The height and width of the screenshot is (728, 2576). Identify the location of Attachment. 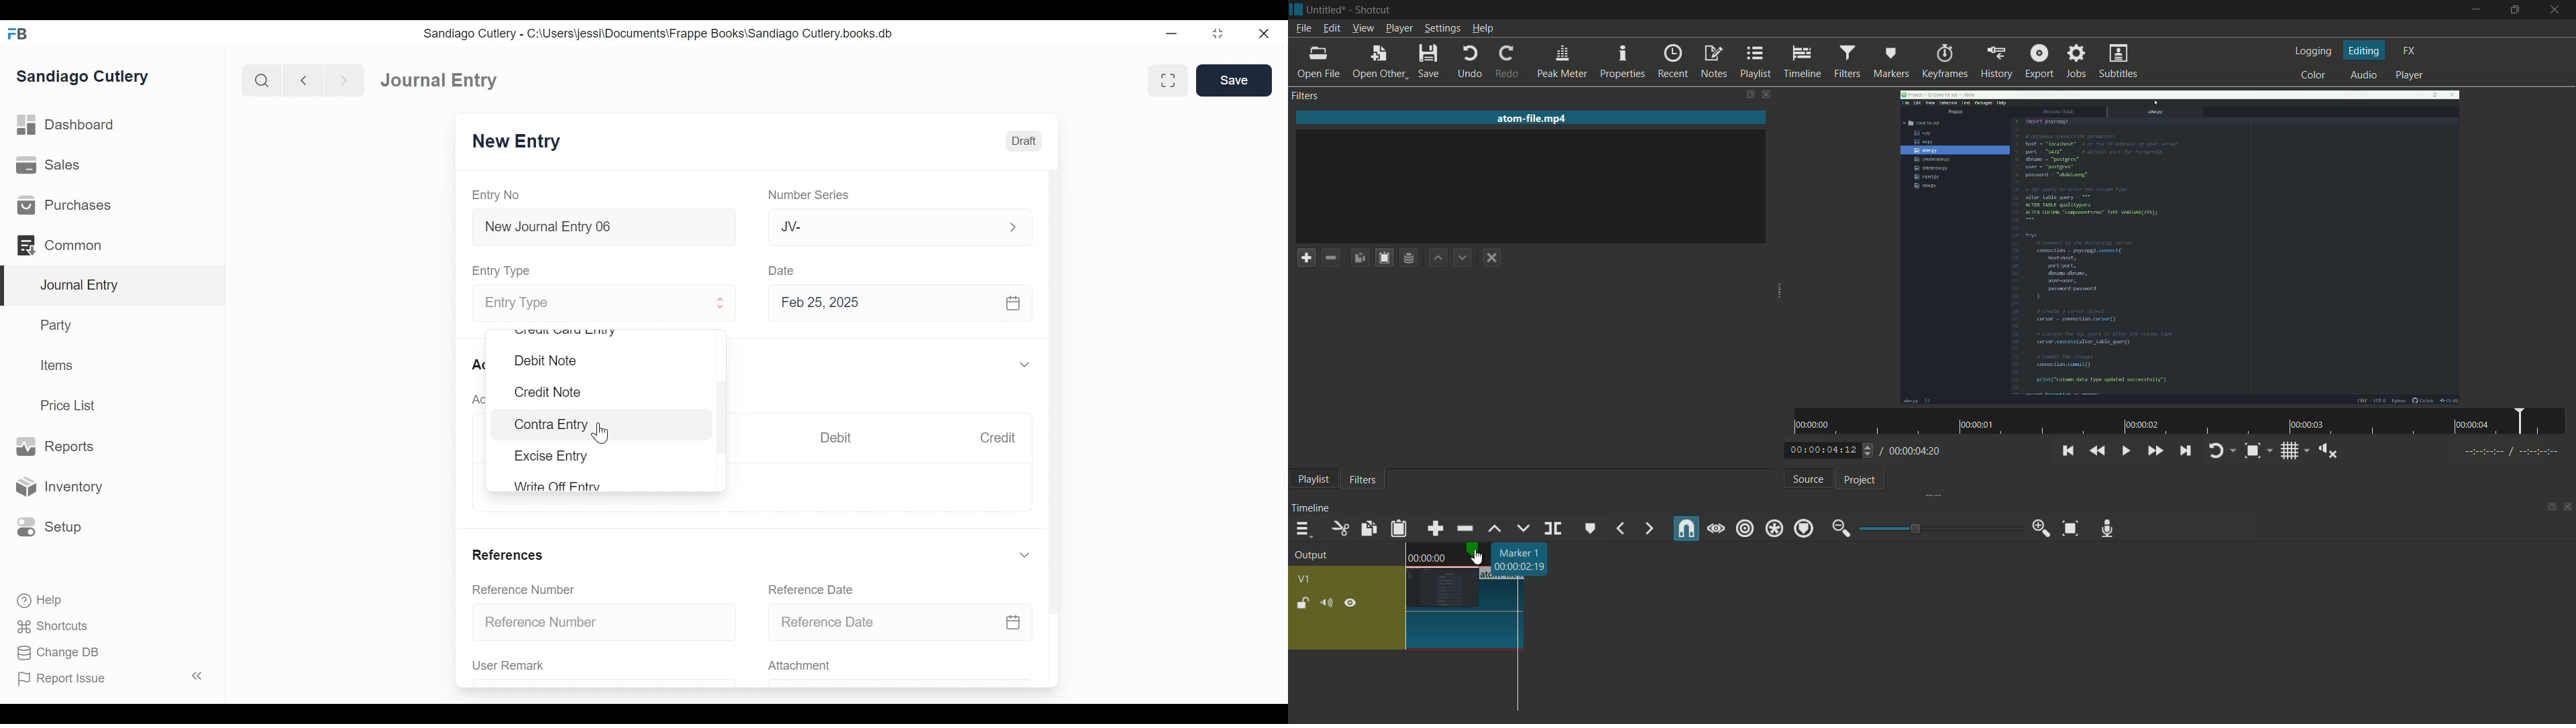
(798, 666).